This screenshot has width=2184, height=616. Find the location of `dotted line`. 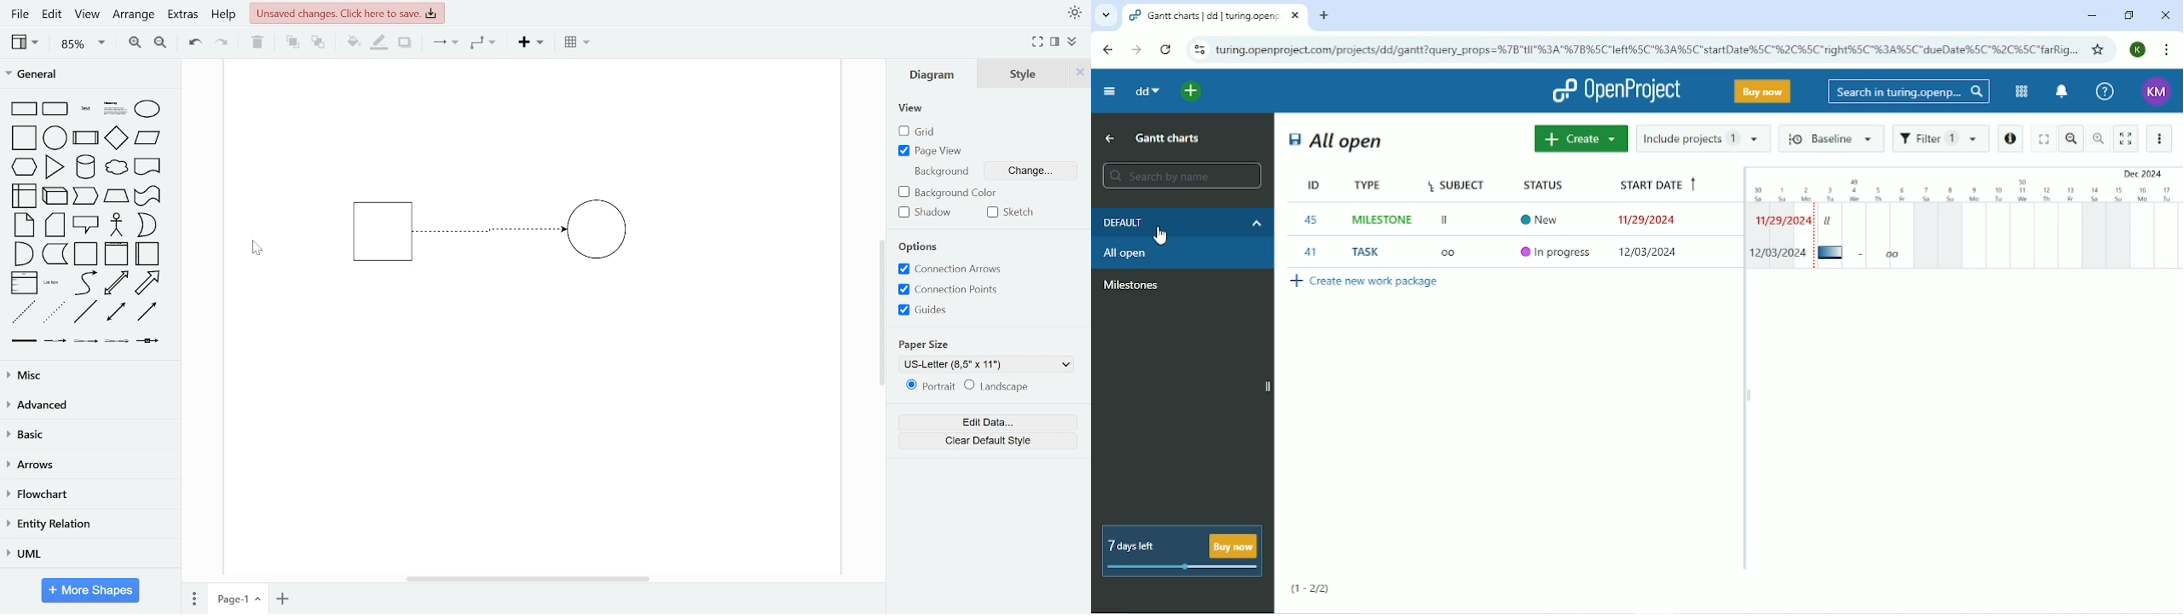

dotted line is located at coordinates (54, 313).